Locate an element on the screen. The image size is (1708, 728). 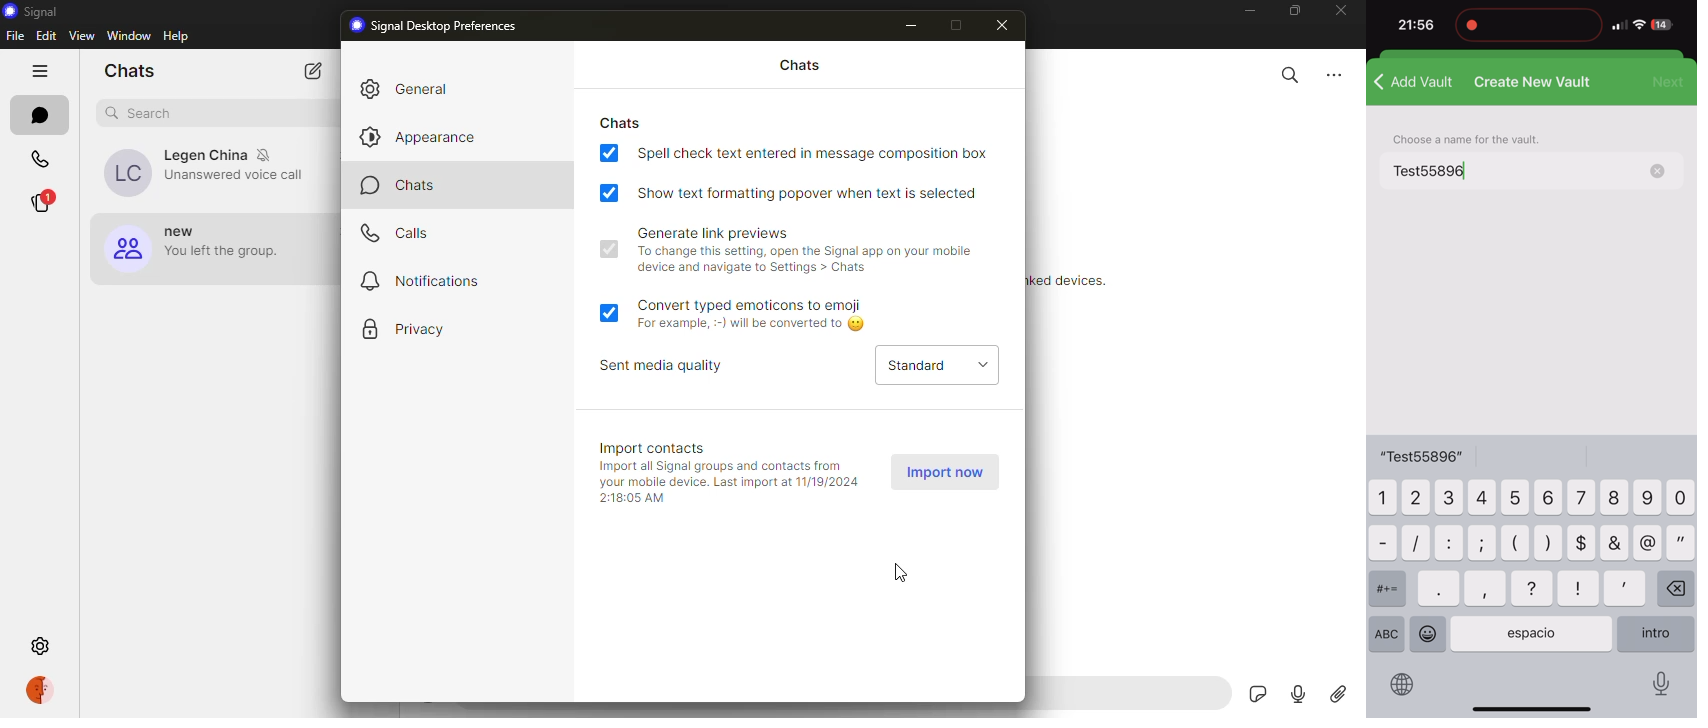
settings is located at coordinates (40, 645).